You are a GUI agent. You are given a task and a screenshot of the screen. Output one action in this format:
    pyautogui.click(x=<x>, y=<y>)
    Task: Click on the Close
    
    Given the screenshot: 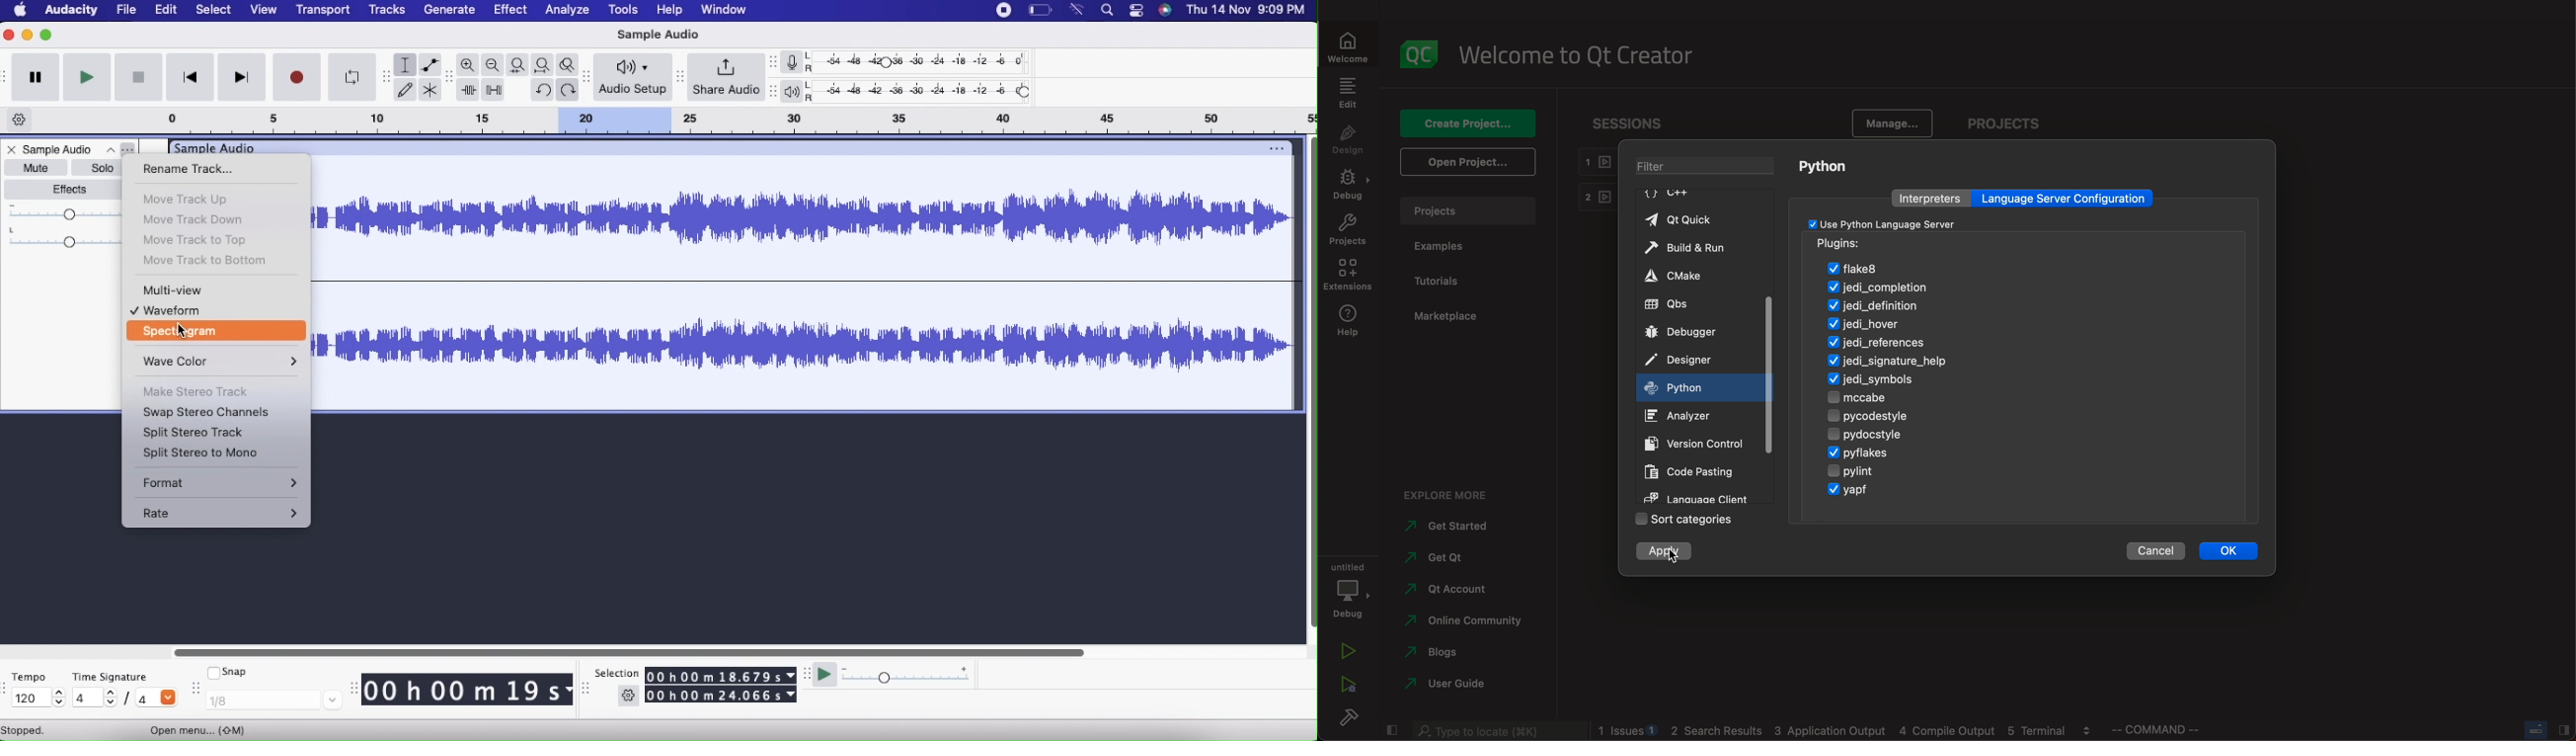 What is the action you would take?
    pyautogui.click(x=11, y=36)
    